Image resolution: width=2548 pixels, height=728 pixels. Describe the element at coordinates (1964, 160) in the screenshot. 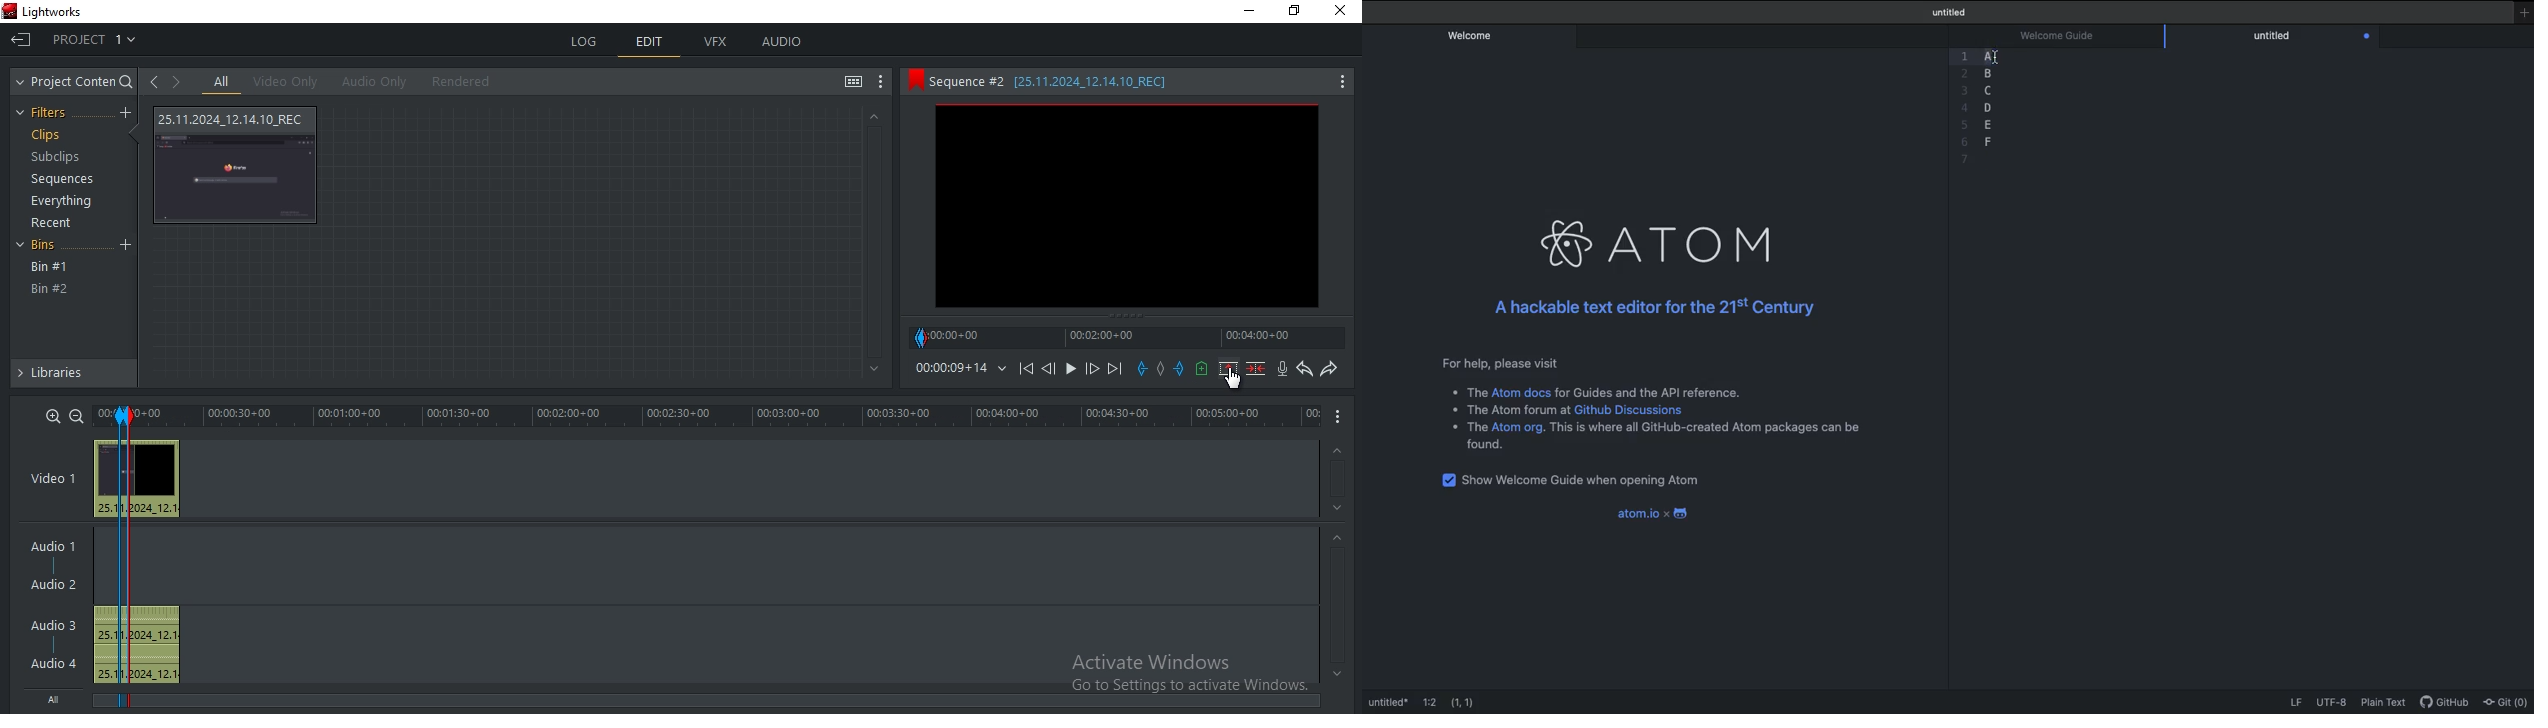

I see `7` at that location.